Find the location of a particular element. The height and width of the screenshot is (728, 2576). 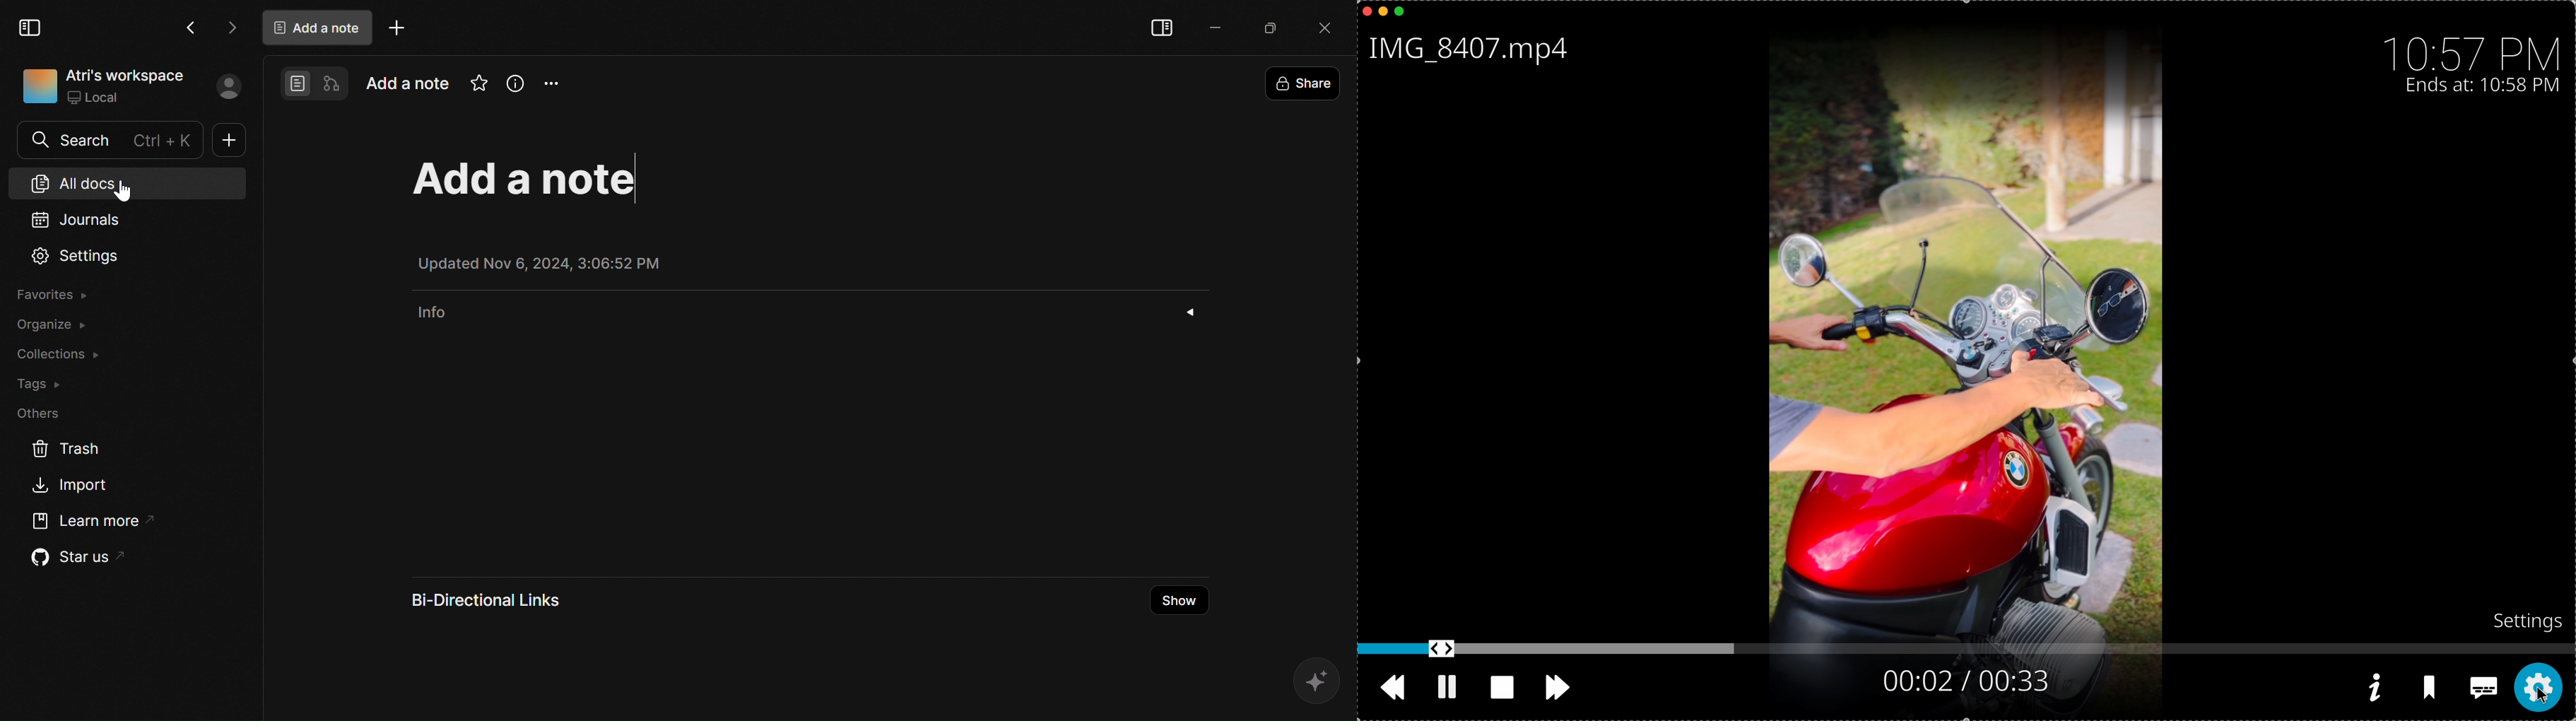

bookmarks is located at coordinates (2431, 689).